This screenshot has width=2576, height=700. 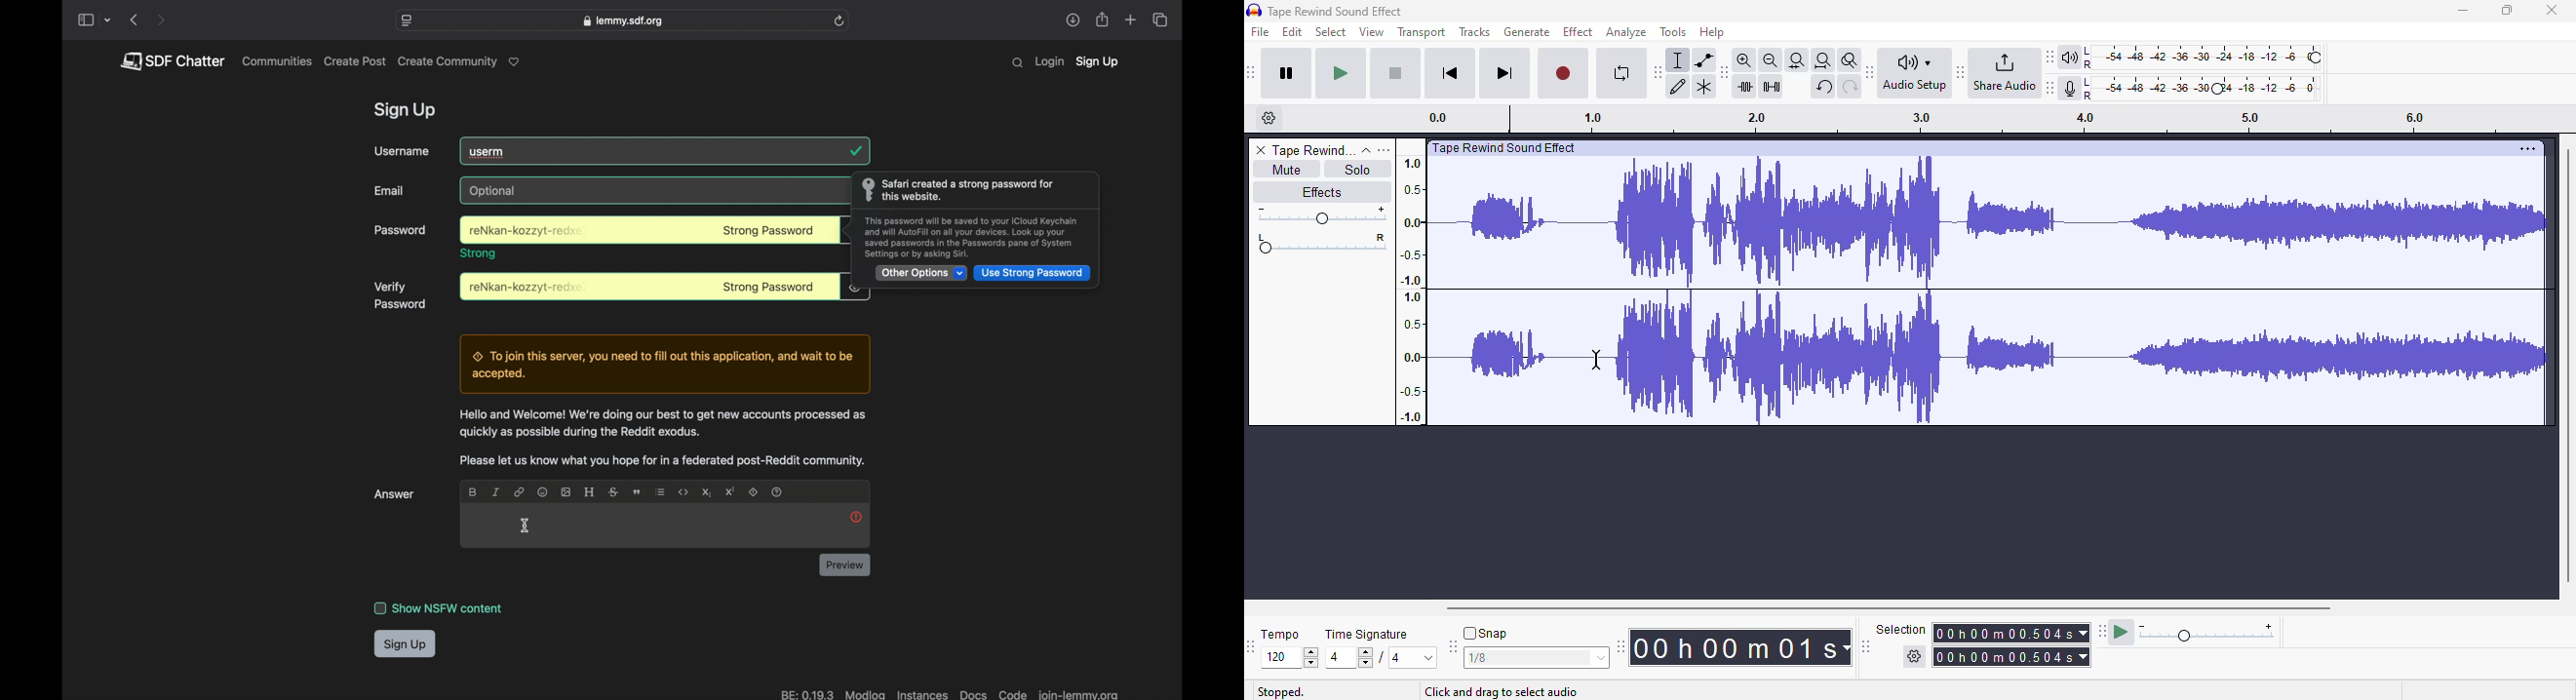 What do you see at coordinates (1722, 73) in the screenshot?
I see `audacity edit toolbar` at bounding box center [1722, 73].